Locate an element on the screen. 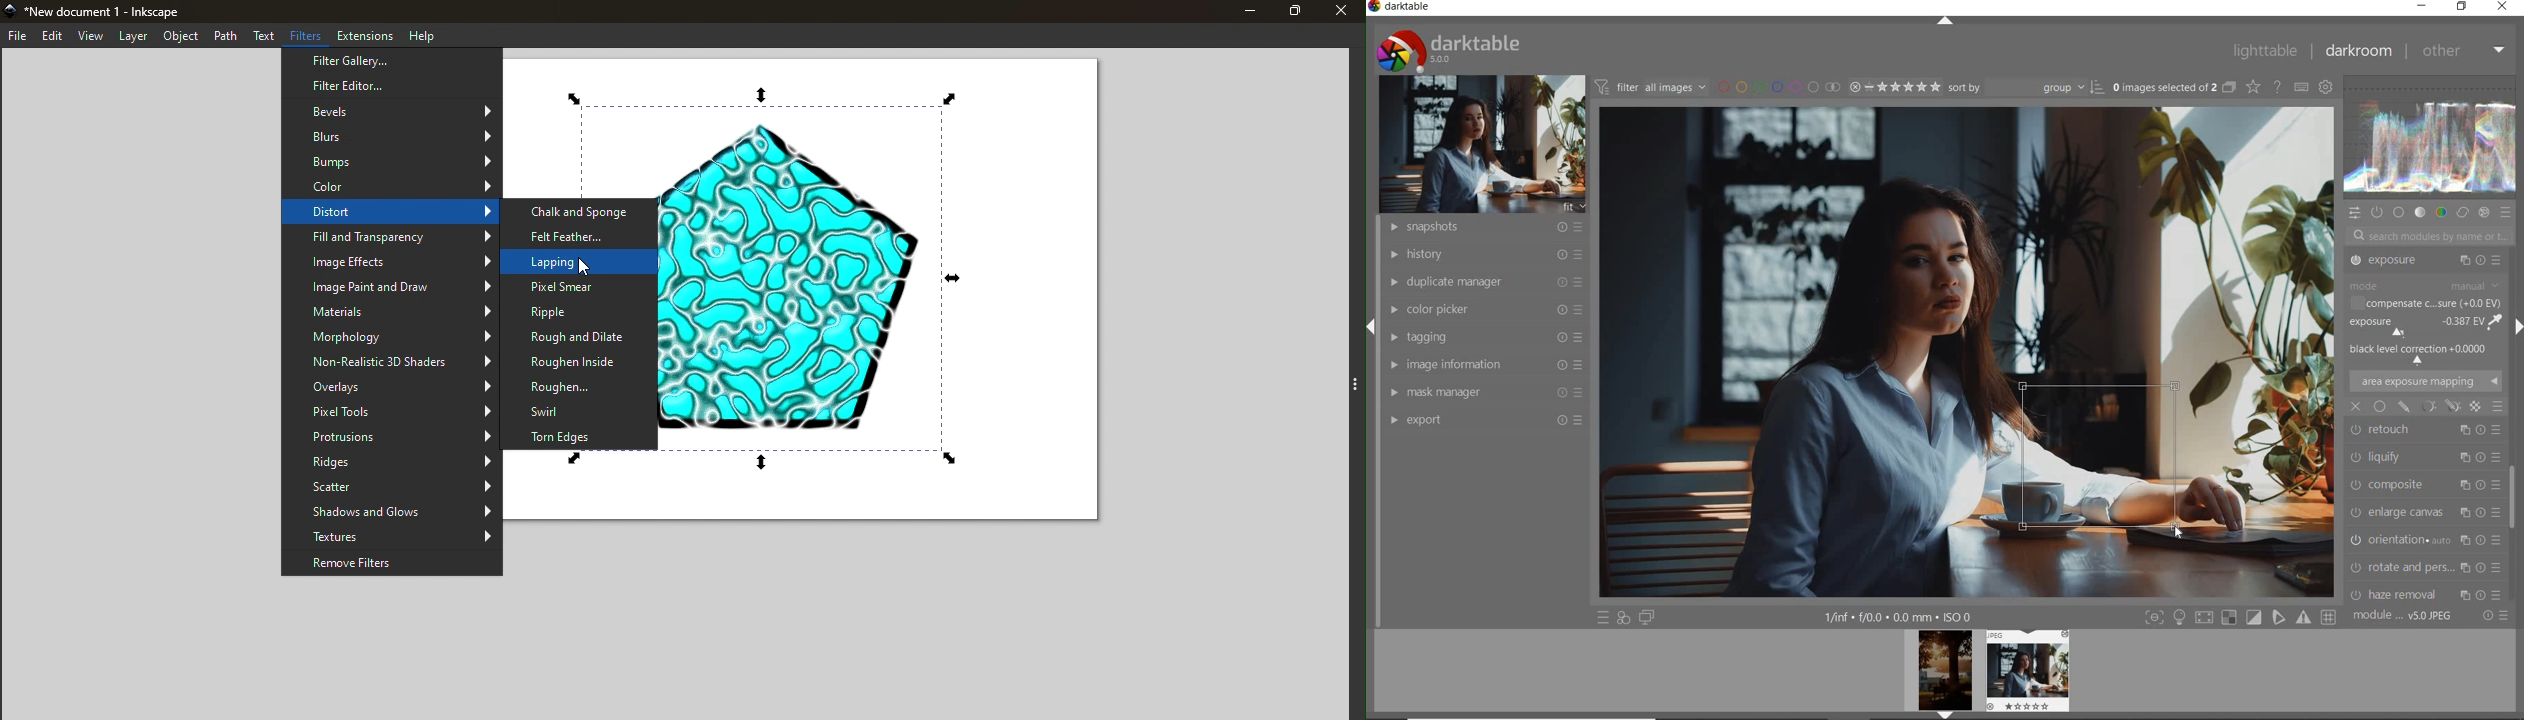 The image size is (2548, 728). Image Paint and Draw is located at coordinates (392, 286).